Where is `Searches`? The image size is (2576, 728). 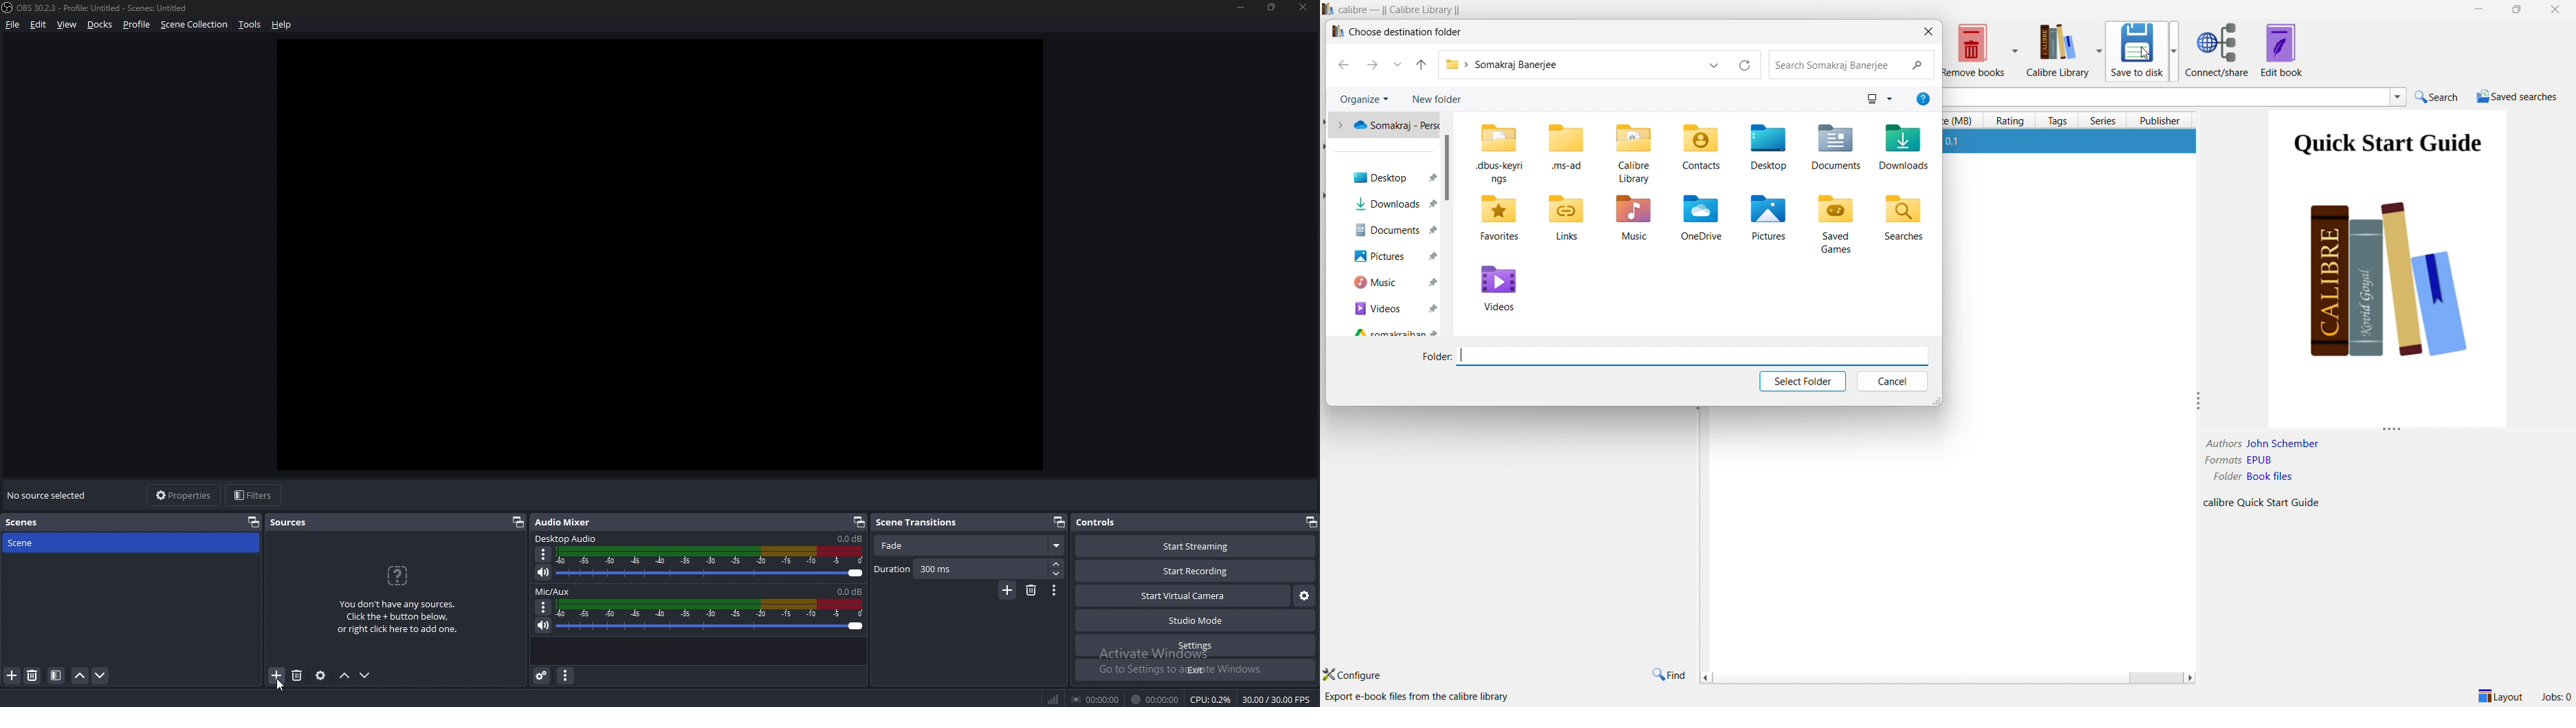 Searches is located at coordinates (1904, 219).